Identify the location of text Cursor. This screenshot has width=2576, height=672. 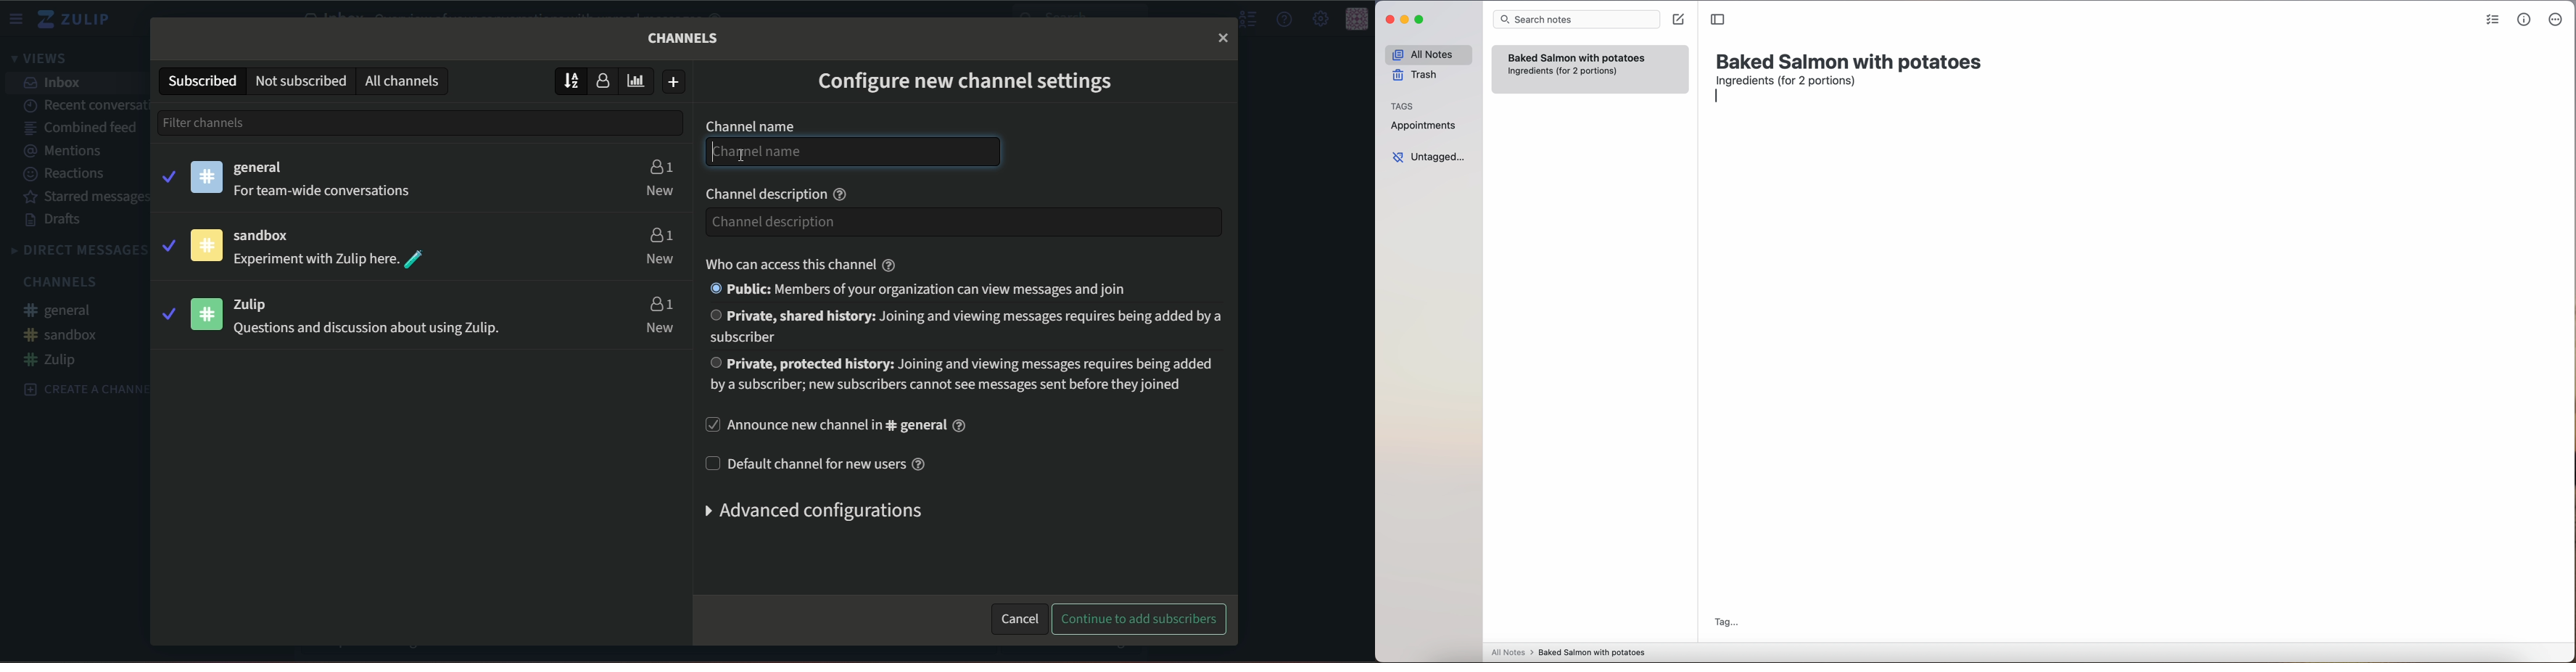
(737, 153).